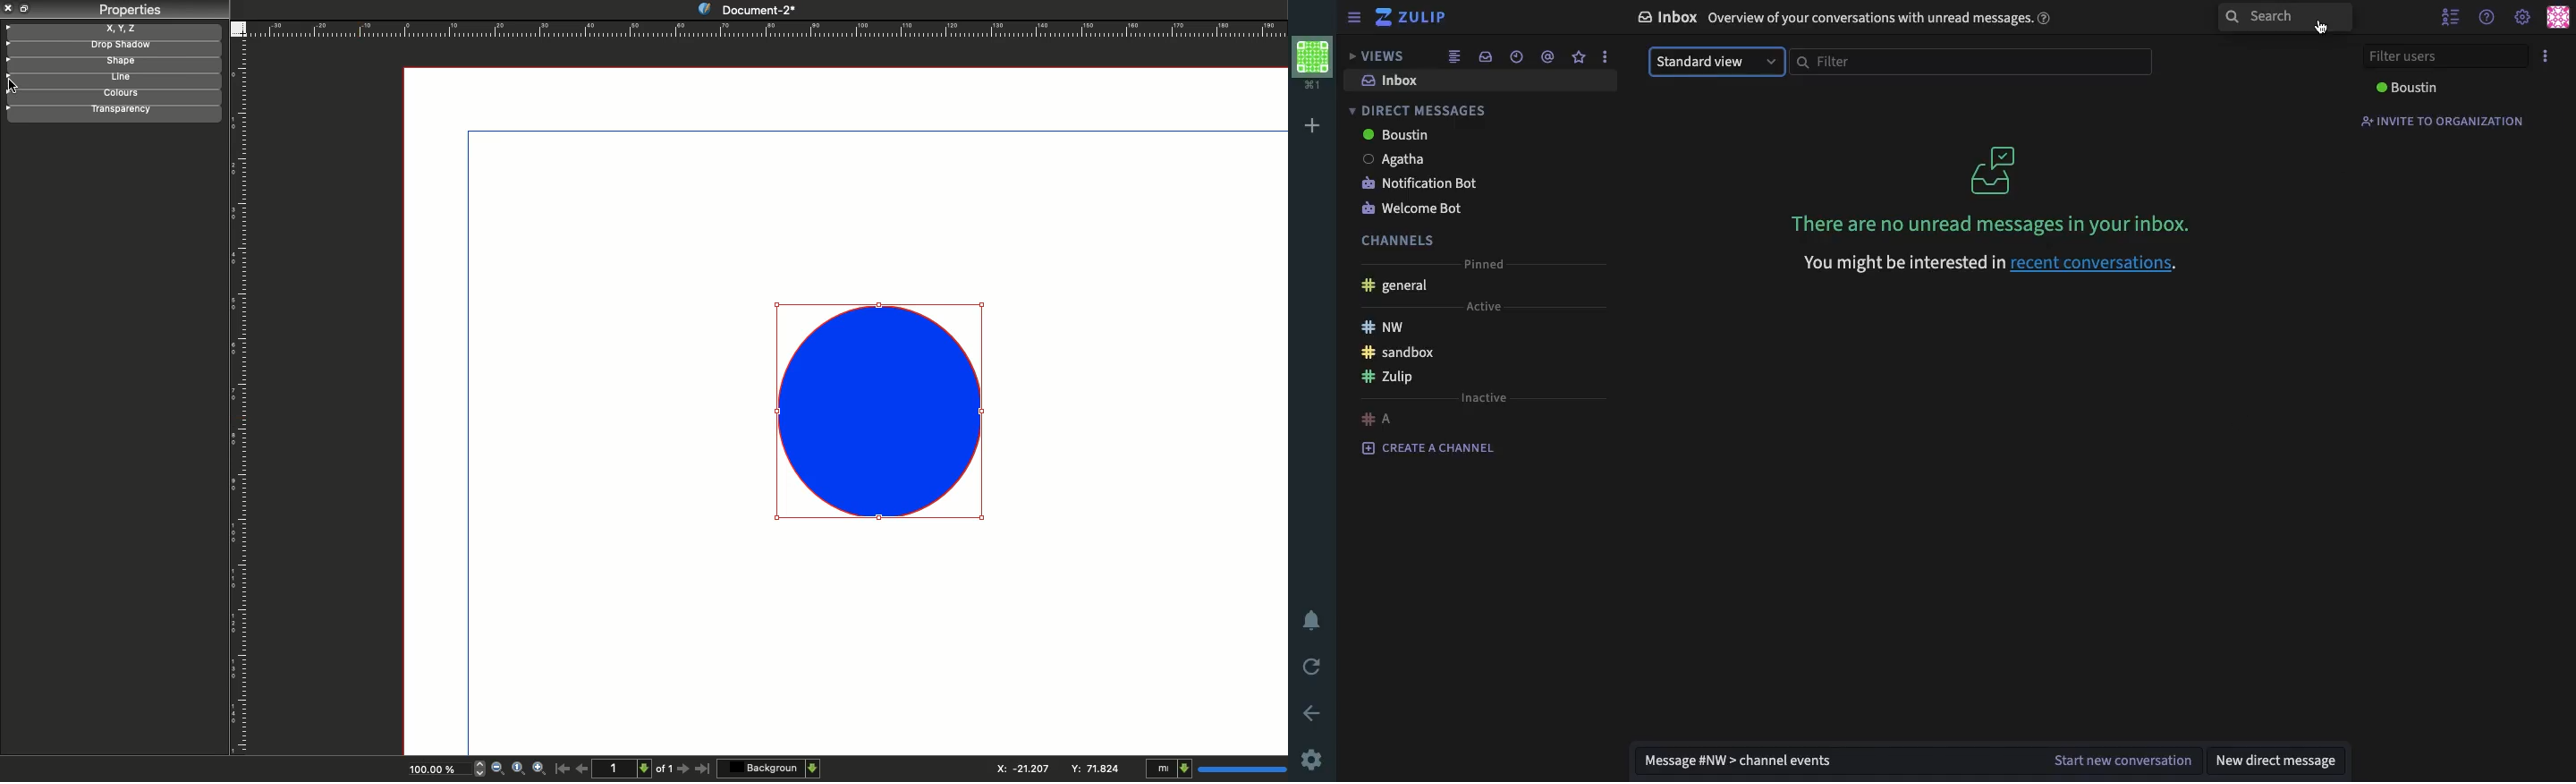 Image resolution: width=2576 pixels, height=784 pixels. What do you see at coordinates (1392, 81) in the screenshot?
I see `inbox ` at bounding box center [1392, 81].